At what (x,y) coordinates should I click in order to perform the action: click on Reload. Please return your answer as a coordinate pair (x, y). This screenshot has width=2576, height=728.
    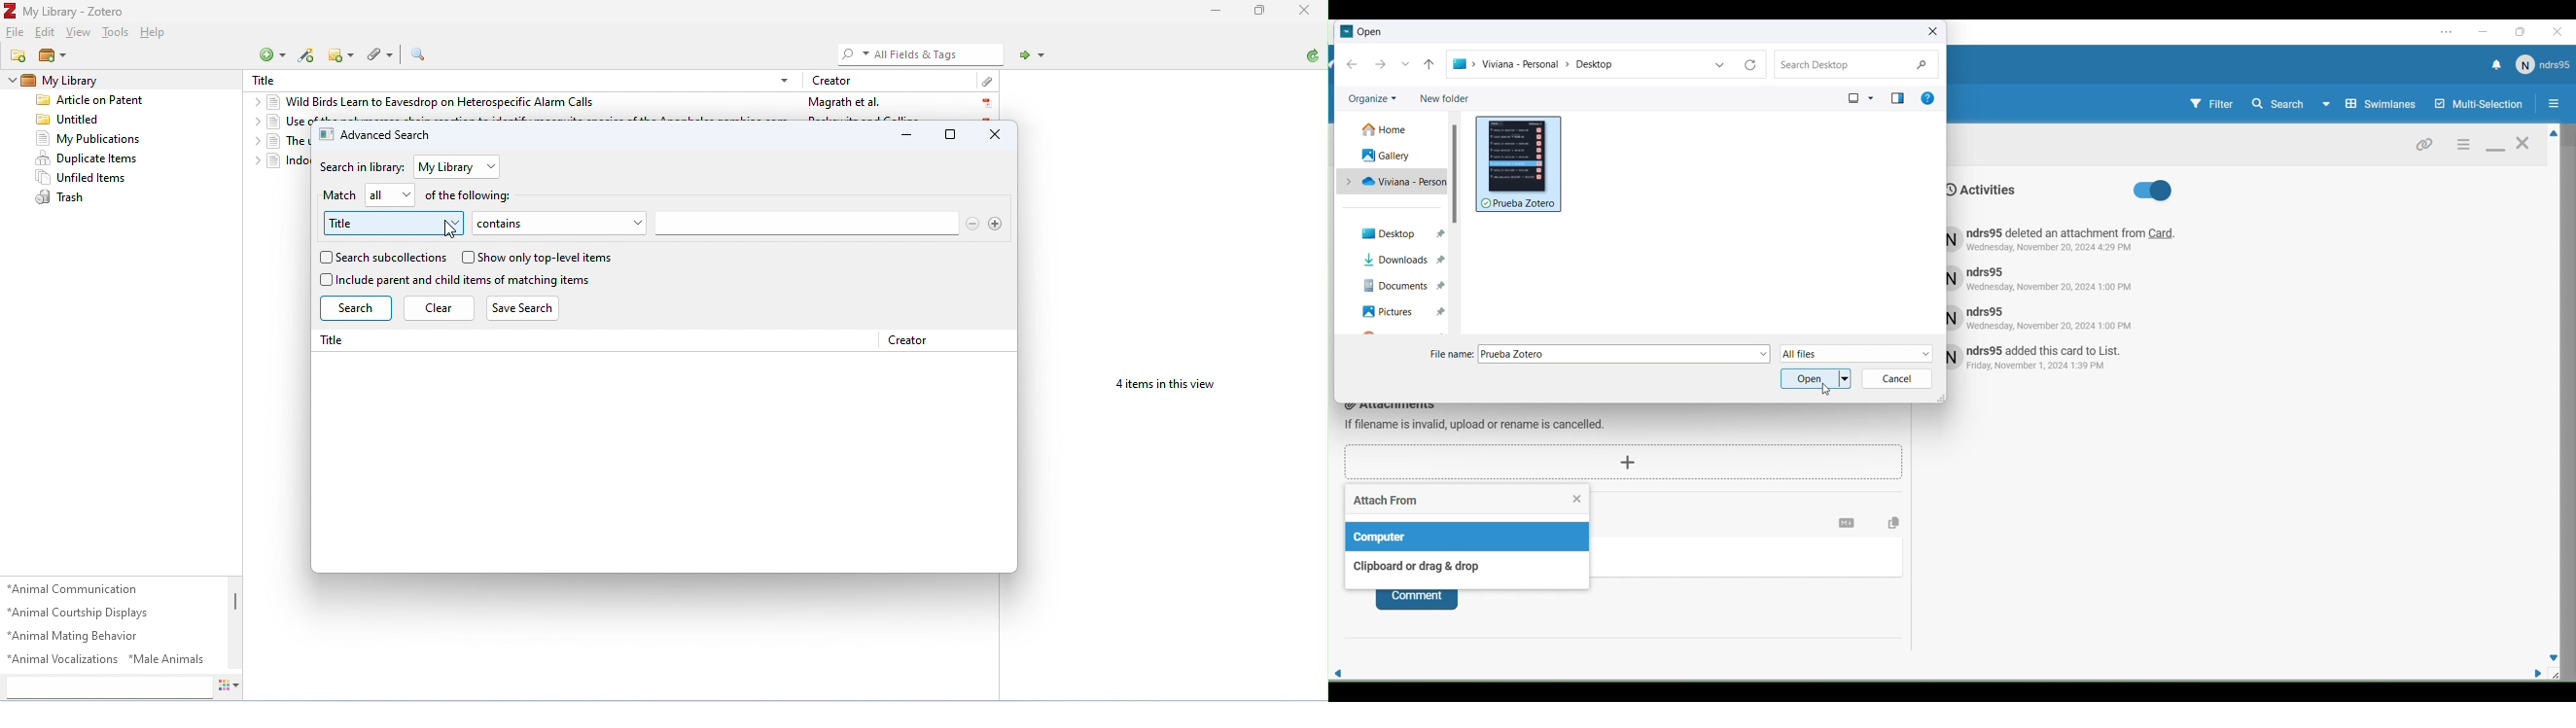
    Looking at the image, I should click on (1751, 64).